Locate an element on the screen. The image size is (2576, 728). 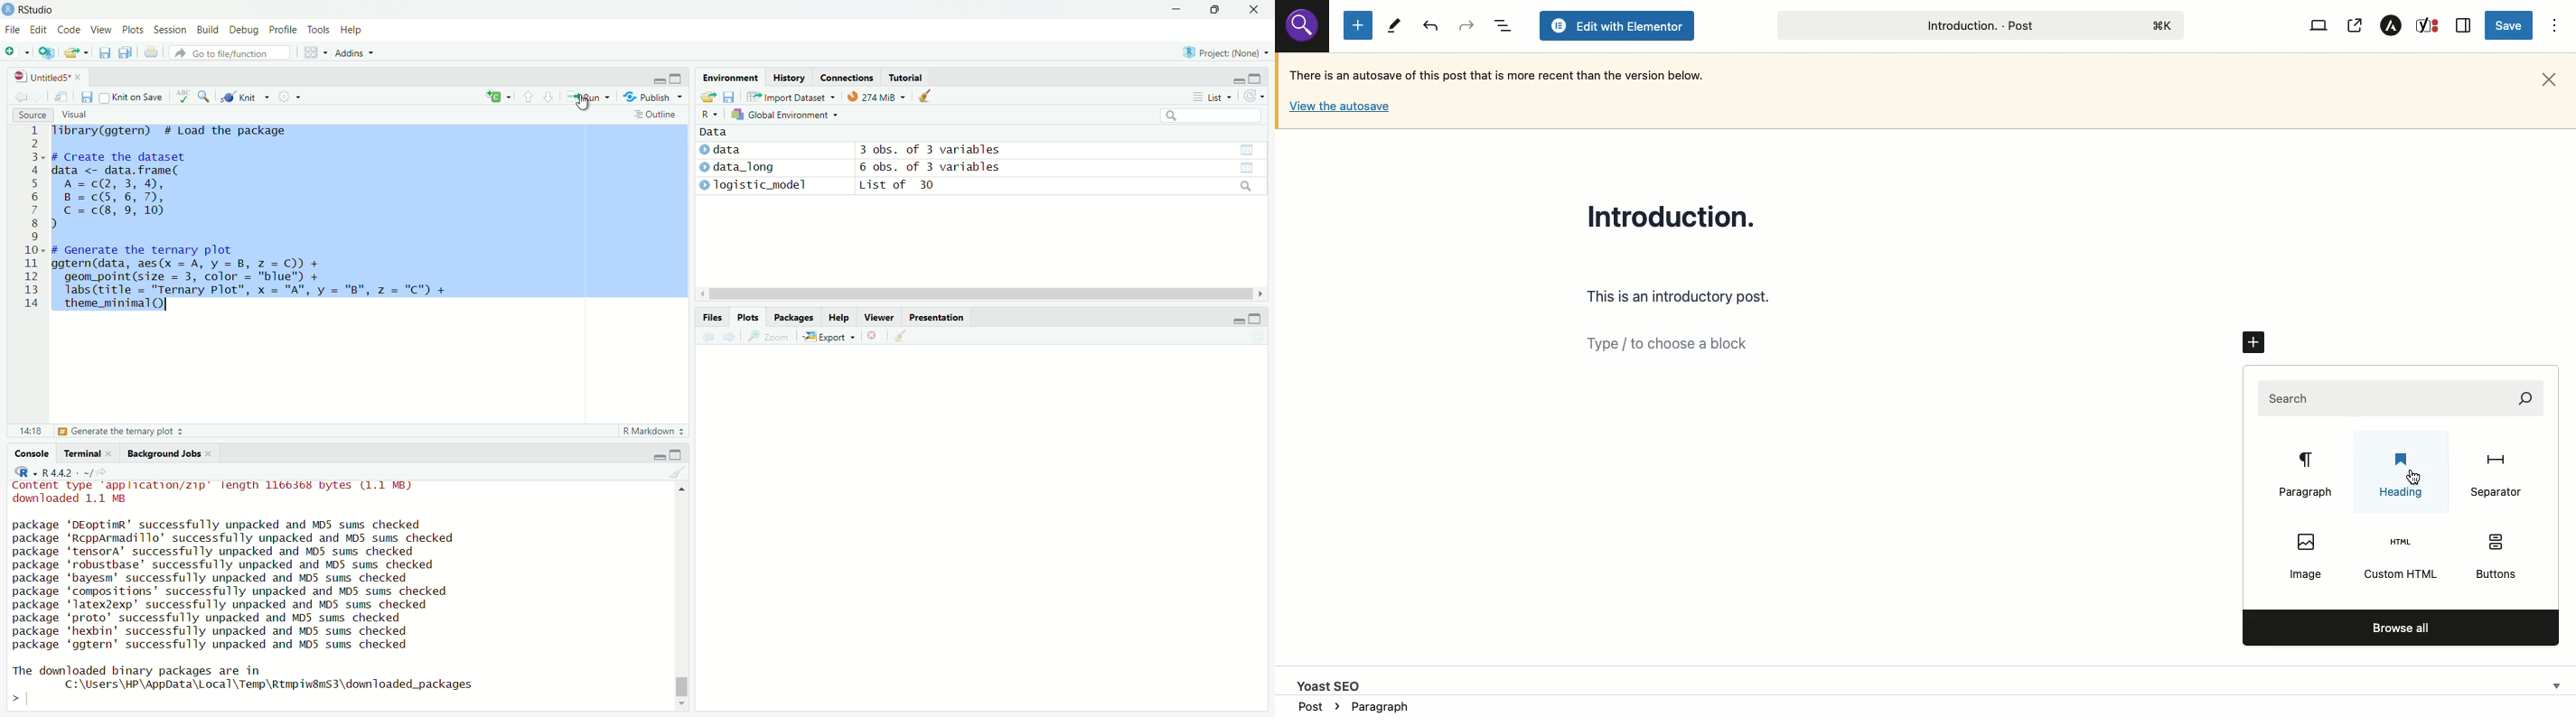
Plots is located at coordinates (131, 31).